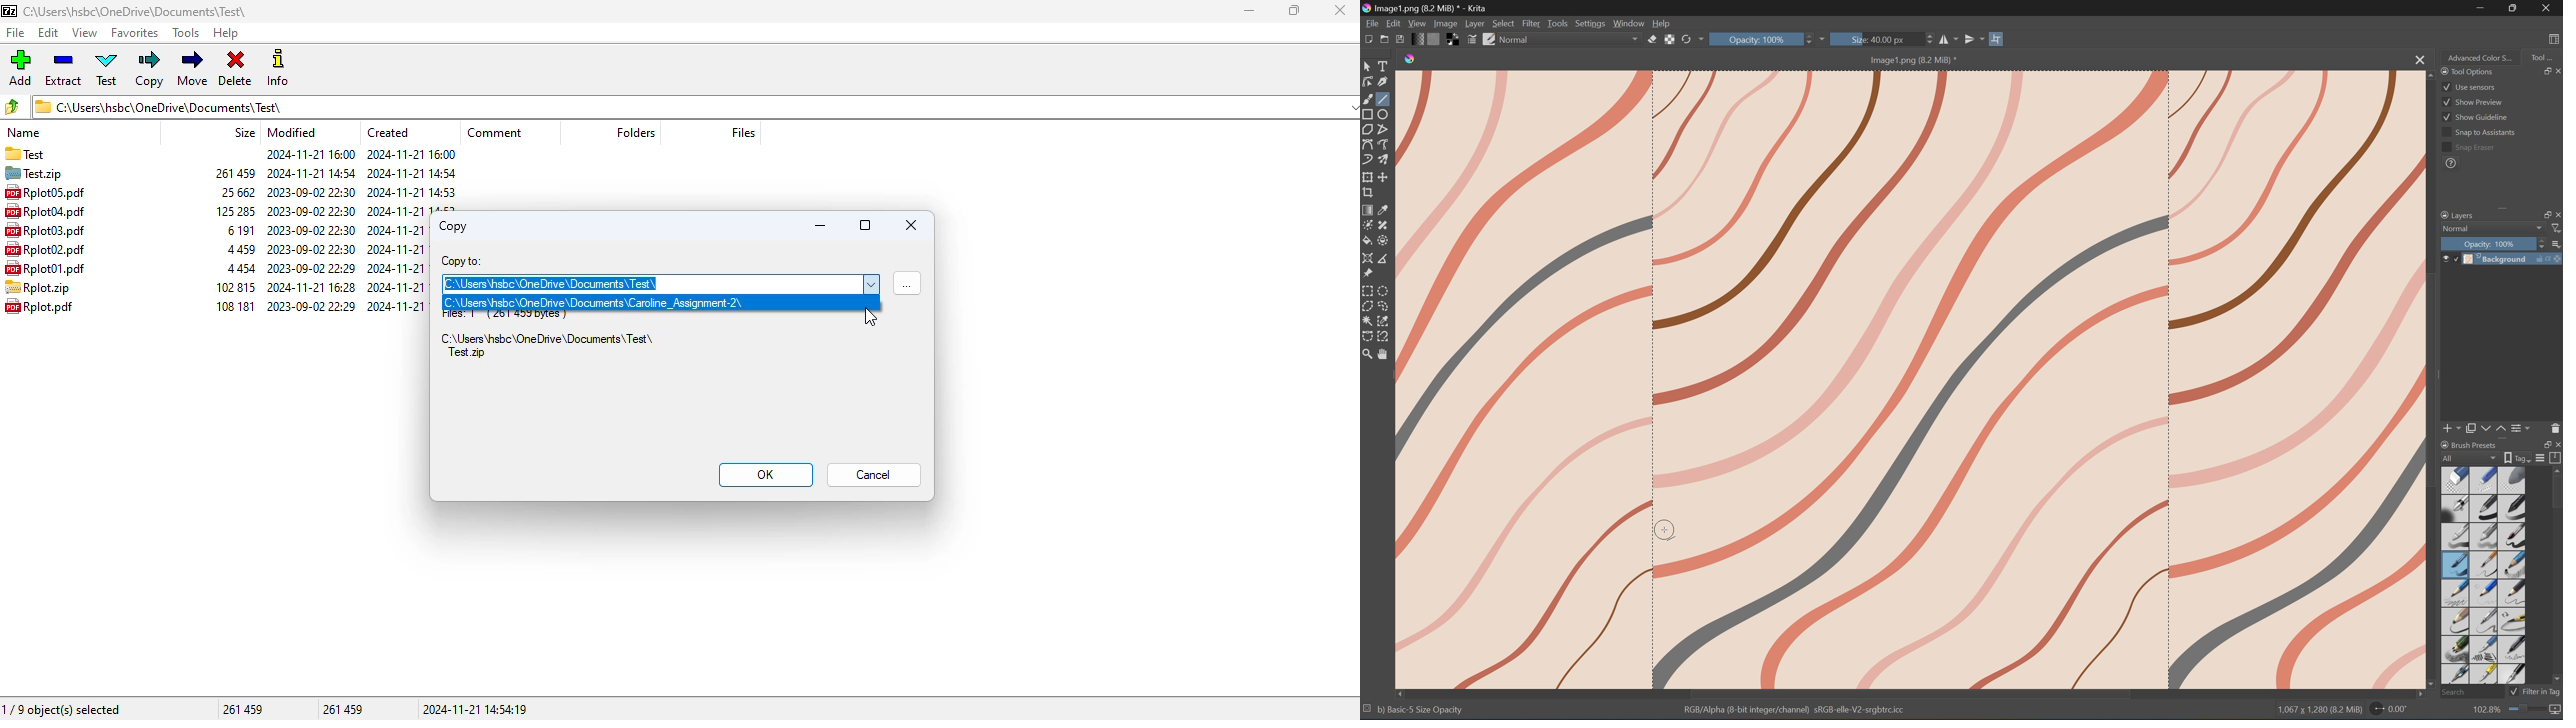 The width and height of the screenshot is (2576, 728). I want to click on maximize, so click(1292, 10).